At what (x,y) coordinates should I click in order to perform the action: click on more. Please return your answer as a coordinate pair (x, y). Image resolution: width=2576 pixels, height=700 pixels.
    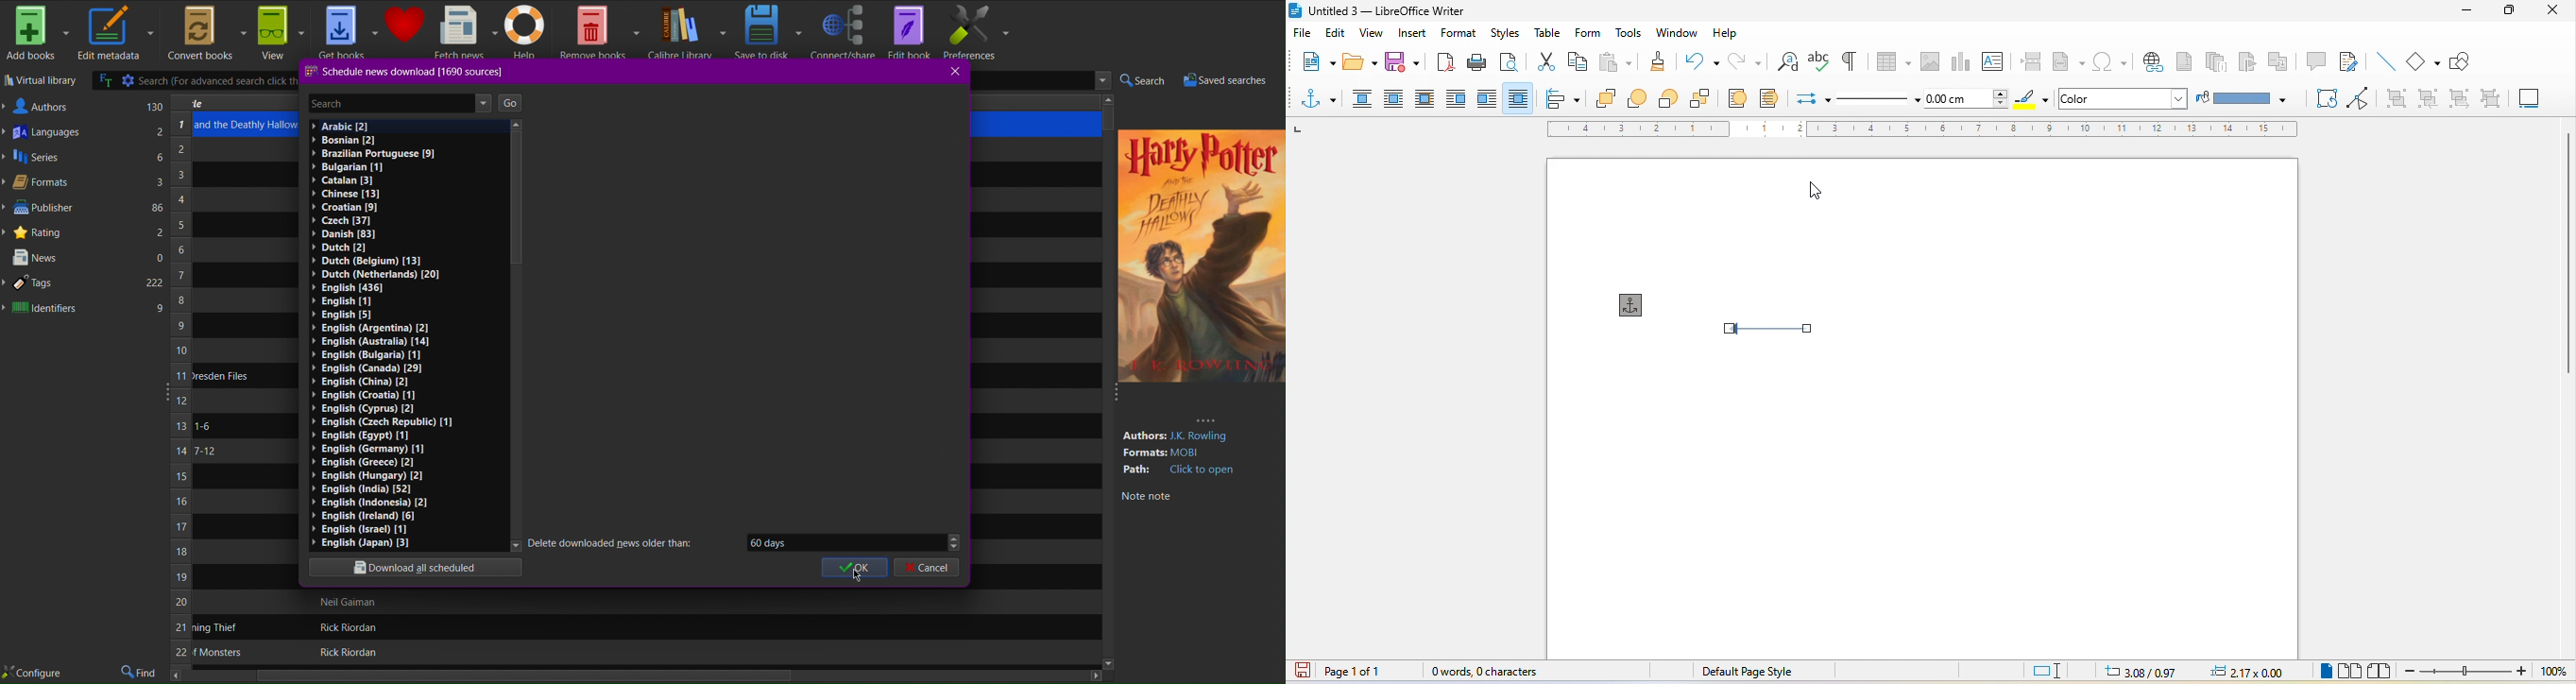
    Looking at the image, I should click on (1206, 419).